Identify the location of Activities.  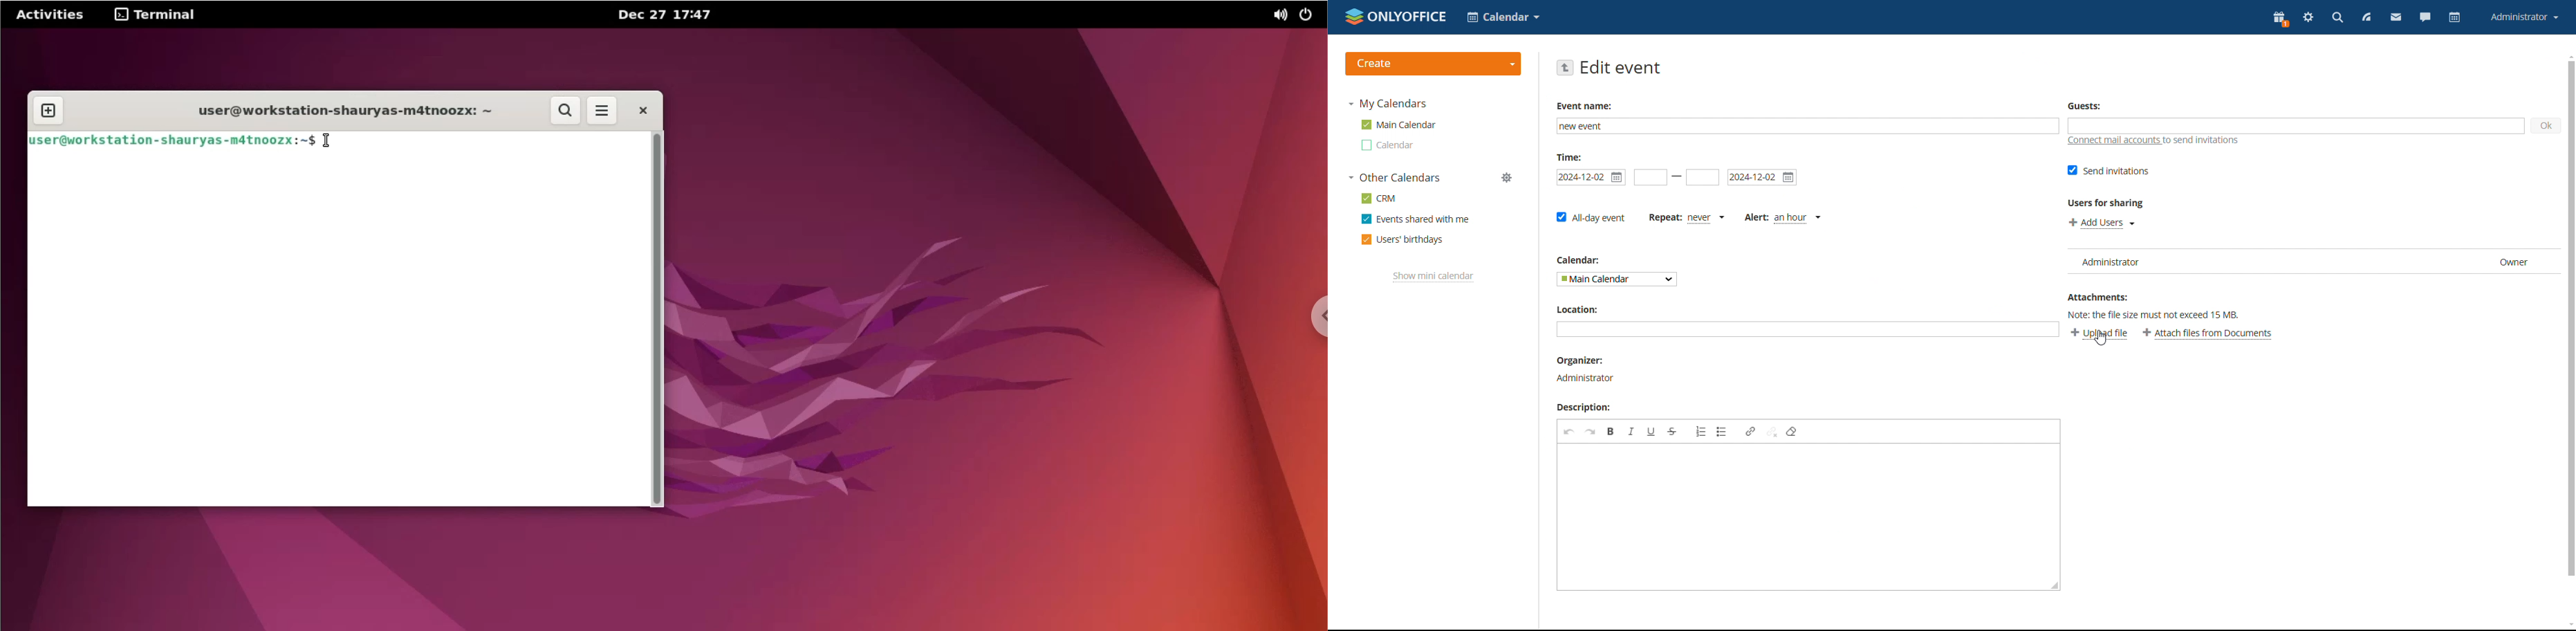
(49, 14).